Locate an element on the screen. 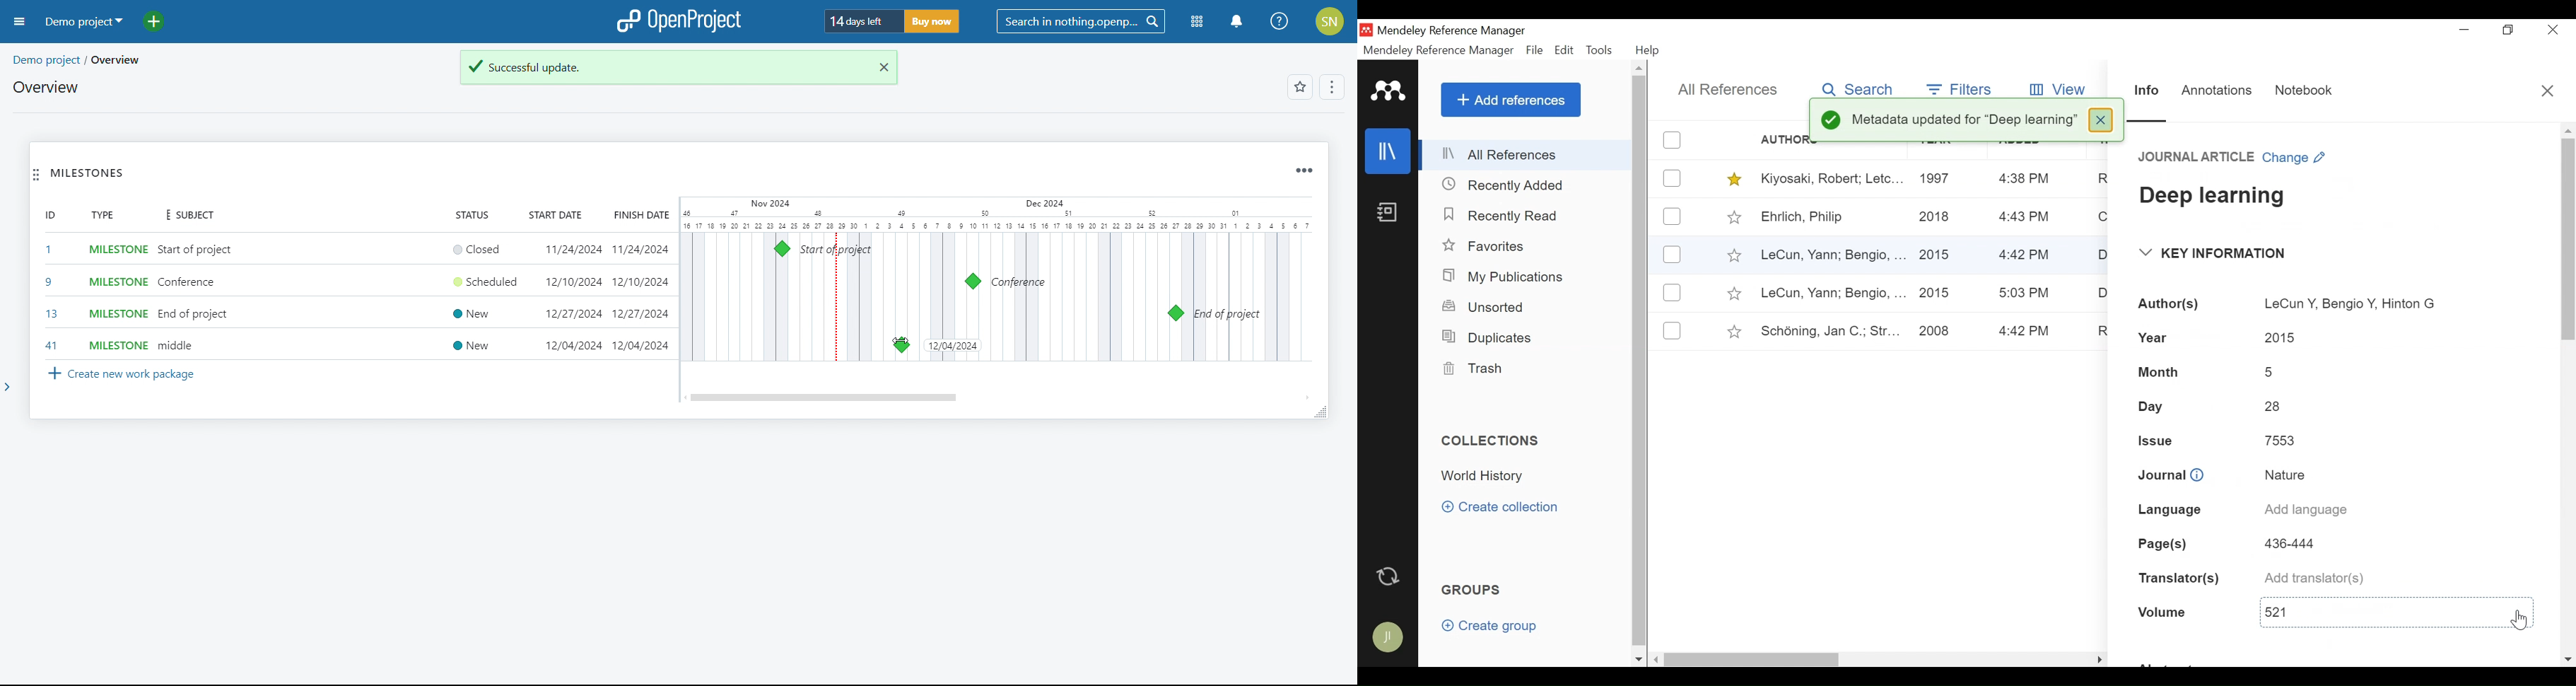 The height and width of the screenshot is (700, 2576). id is located at coordinates (50, 214).